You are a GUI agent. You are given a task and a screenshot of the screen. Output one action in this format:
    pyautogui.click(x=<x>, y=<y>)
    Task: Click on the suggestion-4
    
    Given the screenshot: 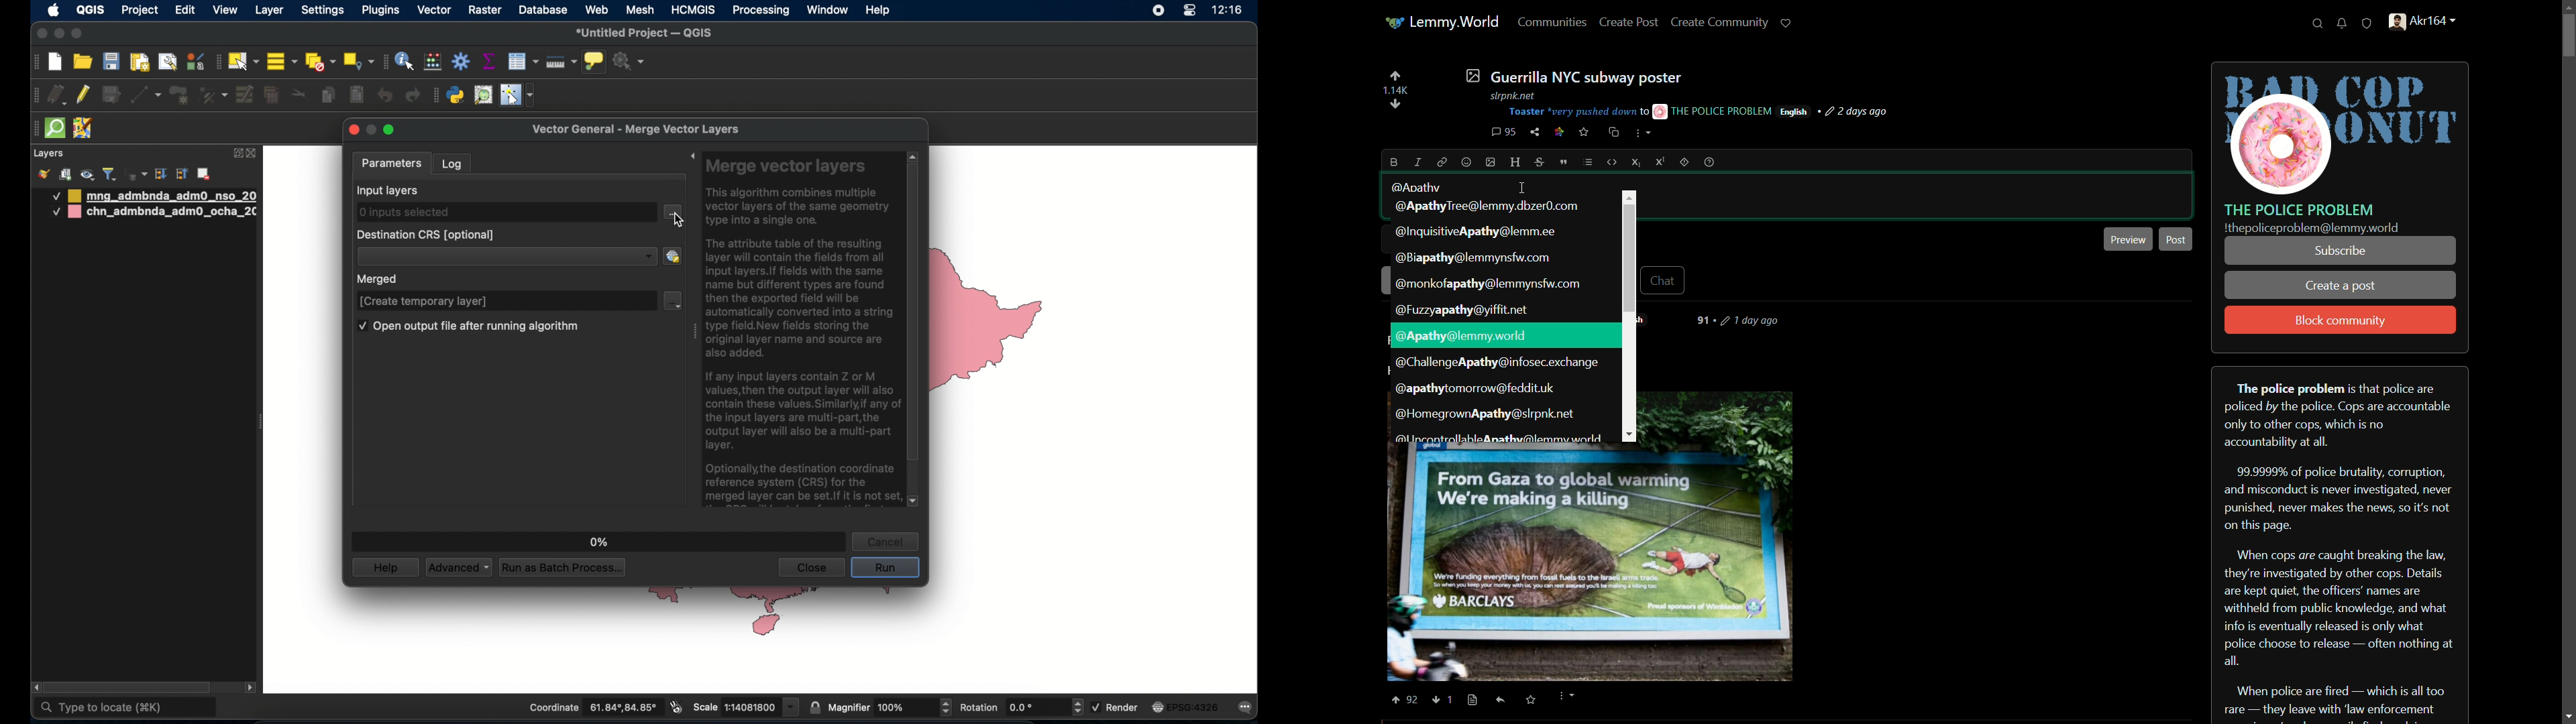 What is the action you would take?
    pyautogui.click(x=1490, y=284)
    